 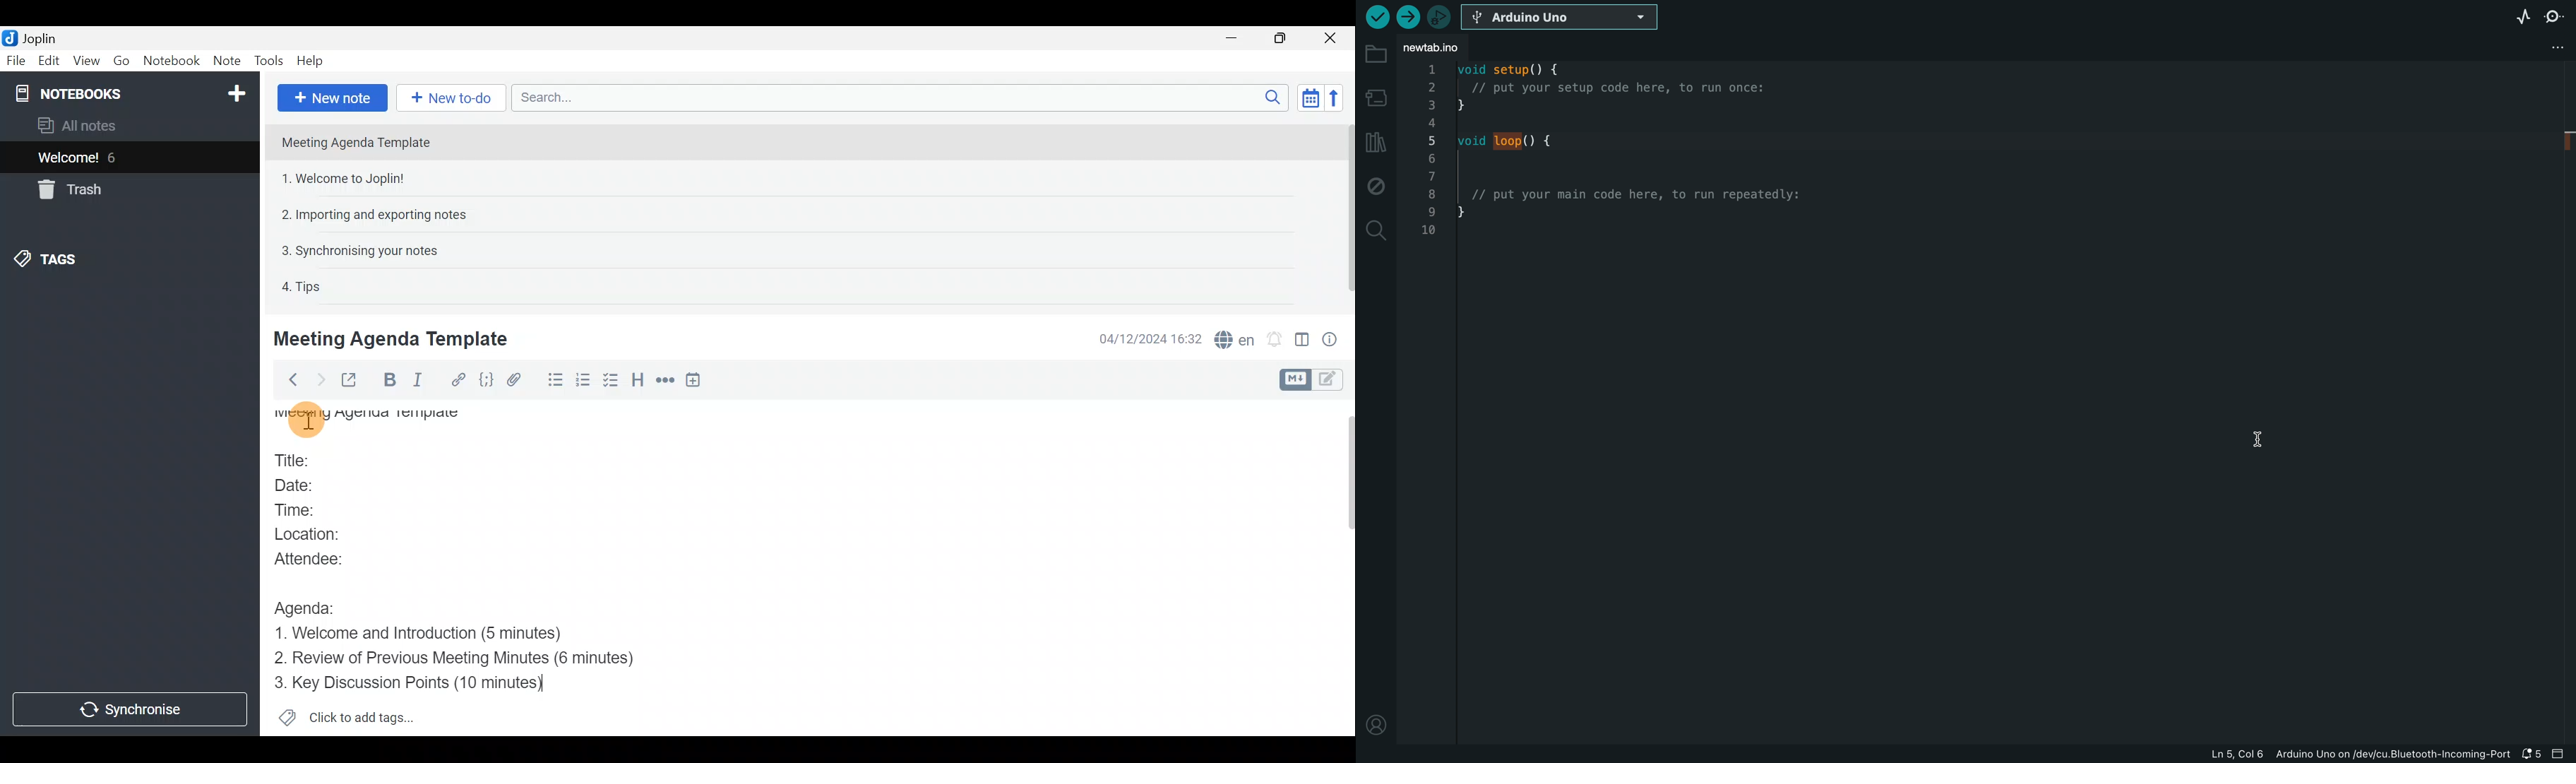 What do you see at coordinates (67, 189) in the screenshot?
I see `Trash` at bounding box center [67, 189].